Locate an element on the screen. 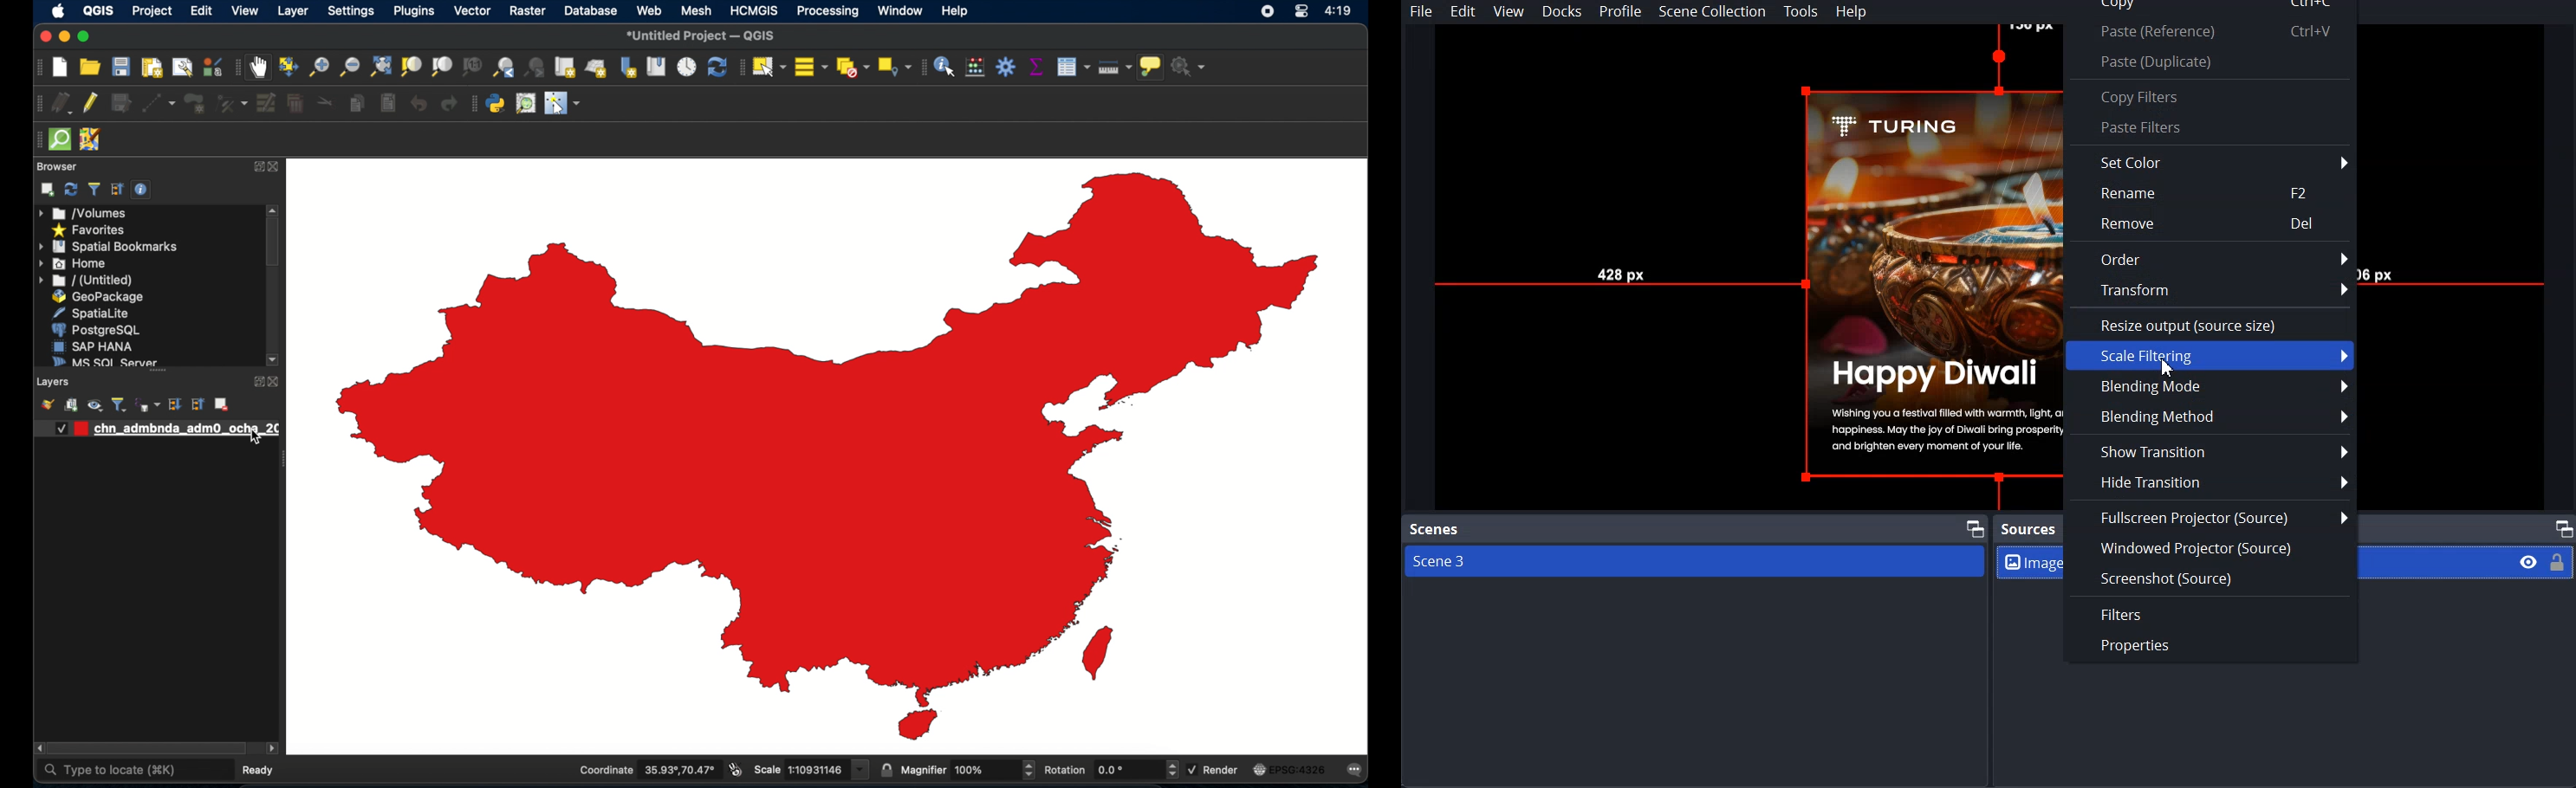 The height and width of the screenshot is (812, 2576). Window projector is located at coordinates (2211, 548).